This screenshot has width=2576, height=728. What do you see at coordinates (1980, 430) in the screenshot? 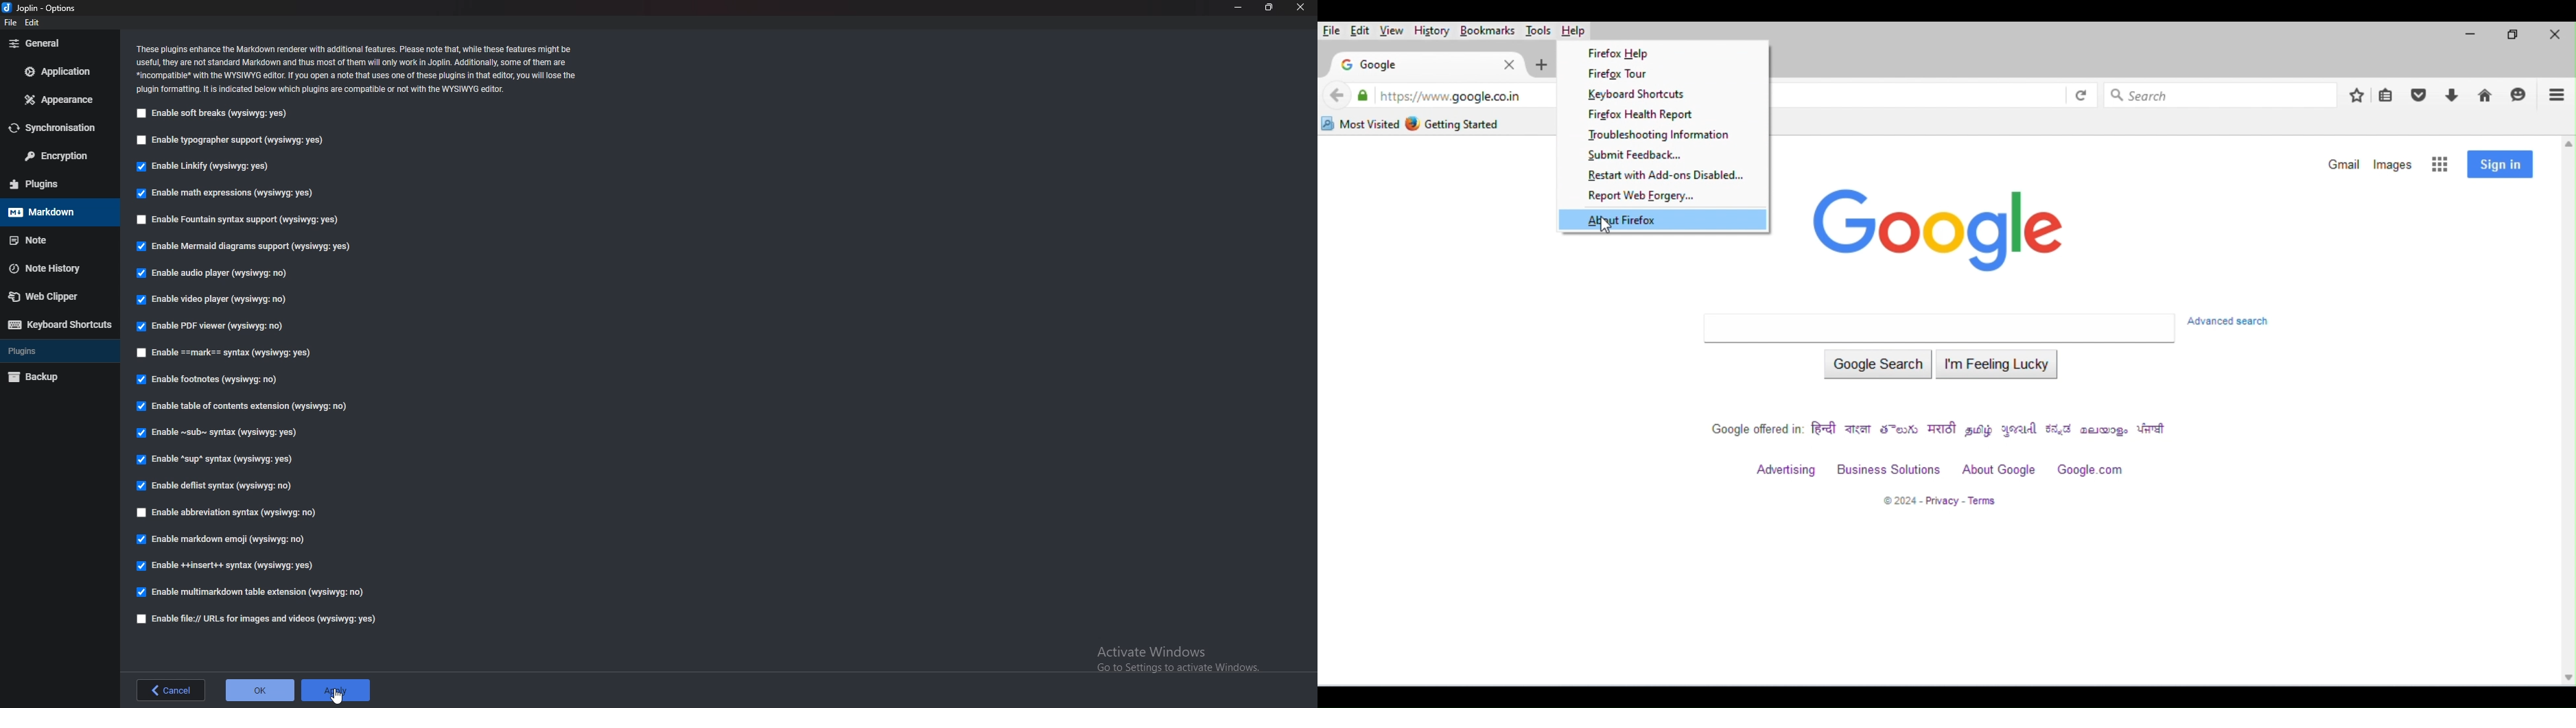
I see `tamil` at bounding box center [1980, 430].